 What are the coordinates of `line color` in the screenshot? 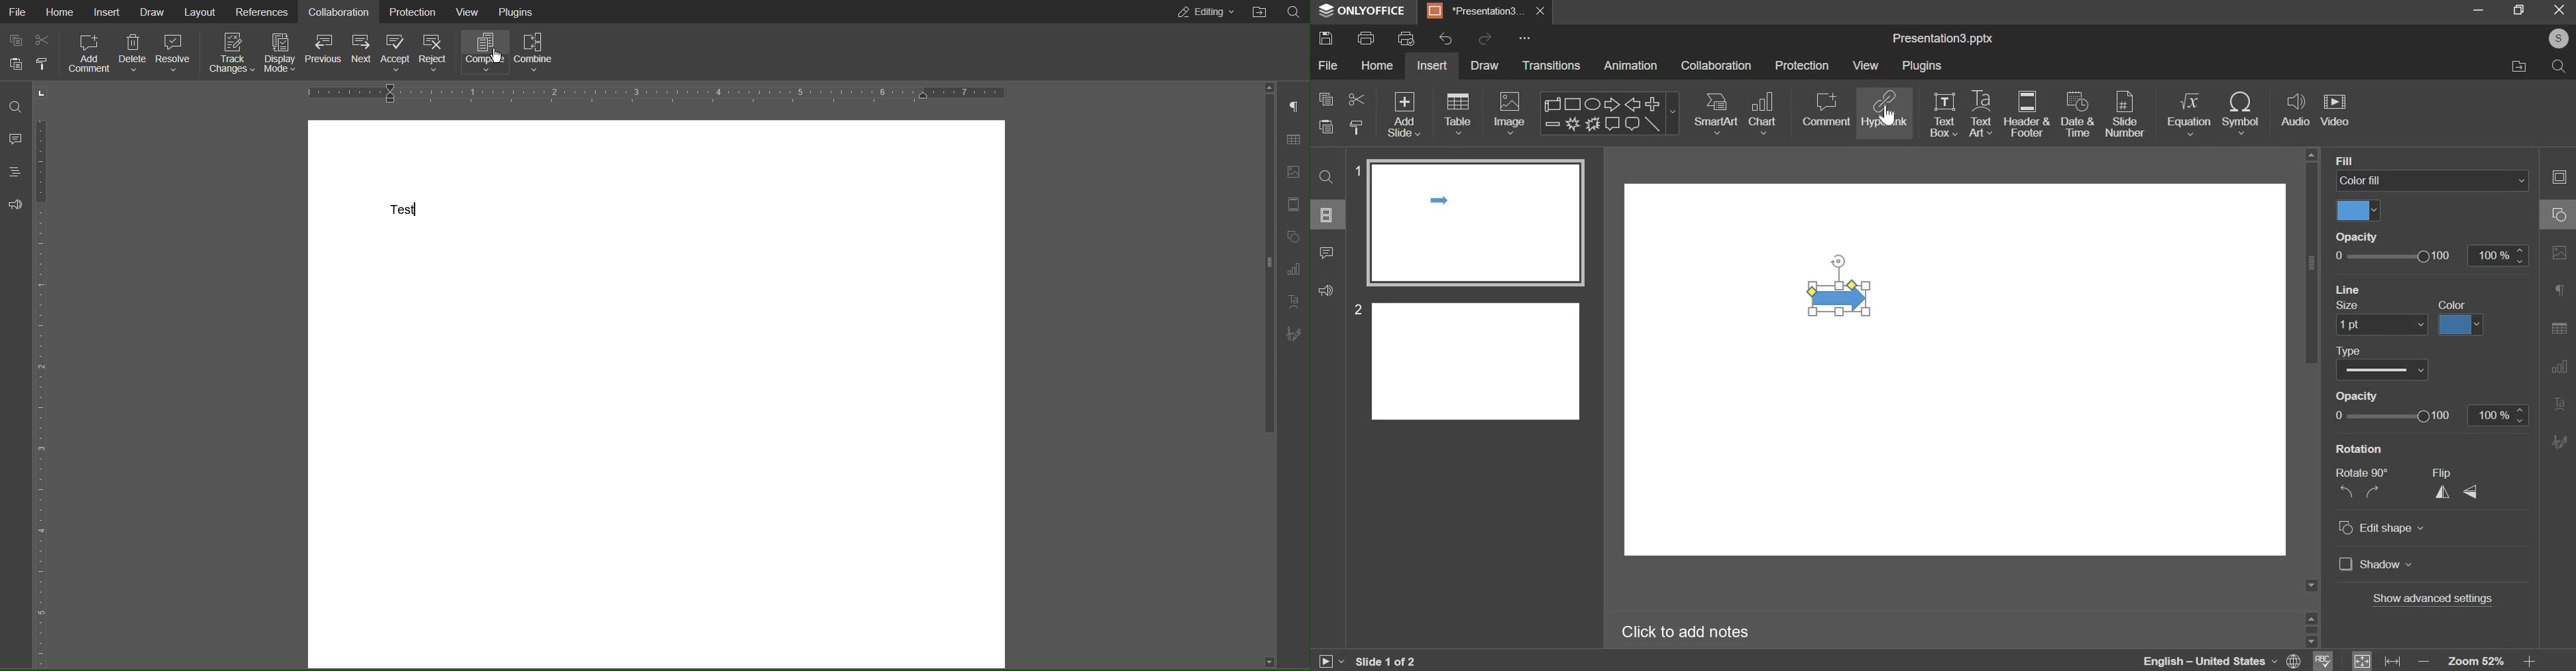 It's located at (2461, 326).